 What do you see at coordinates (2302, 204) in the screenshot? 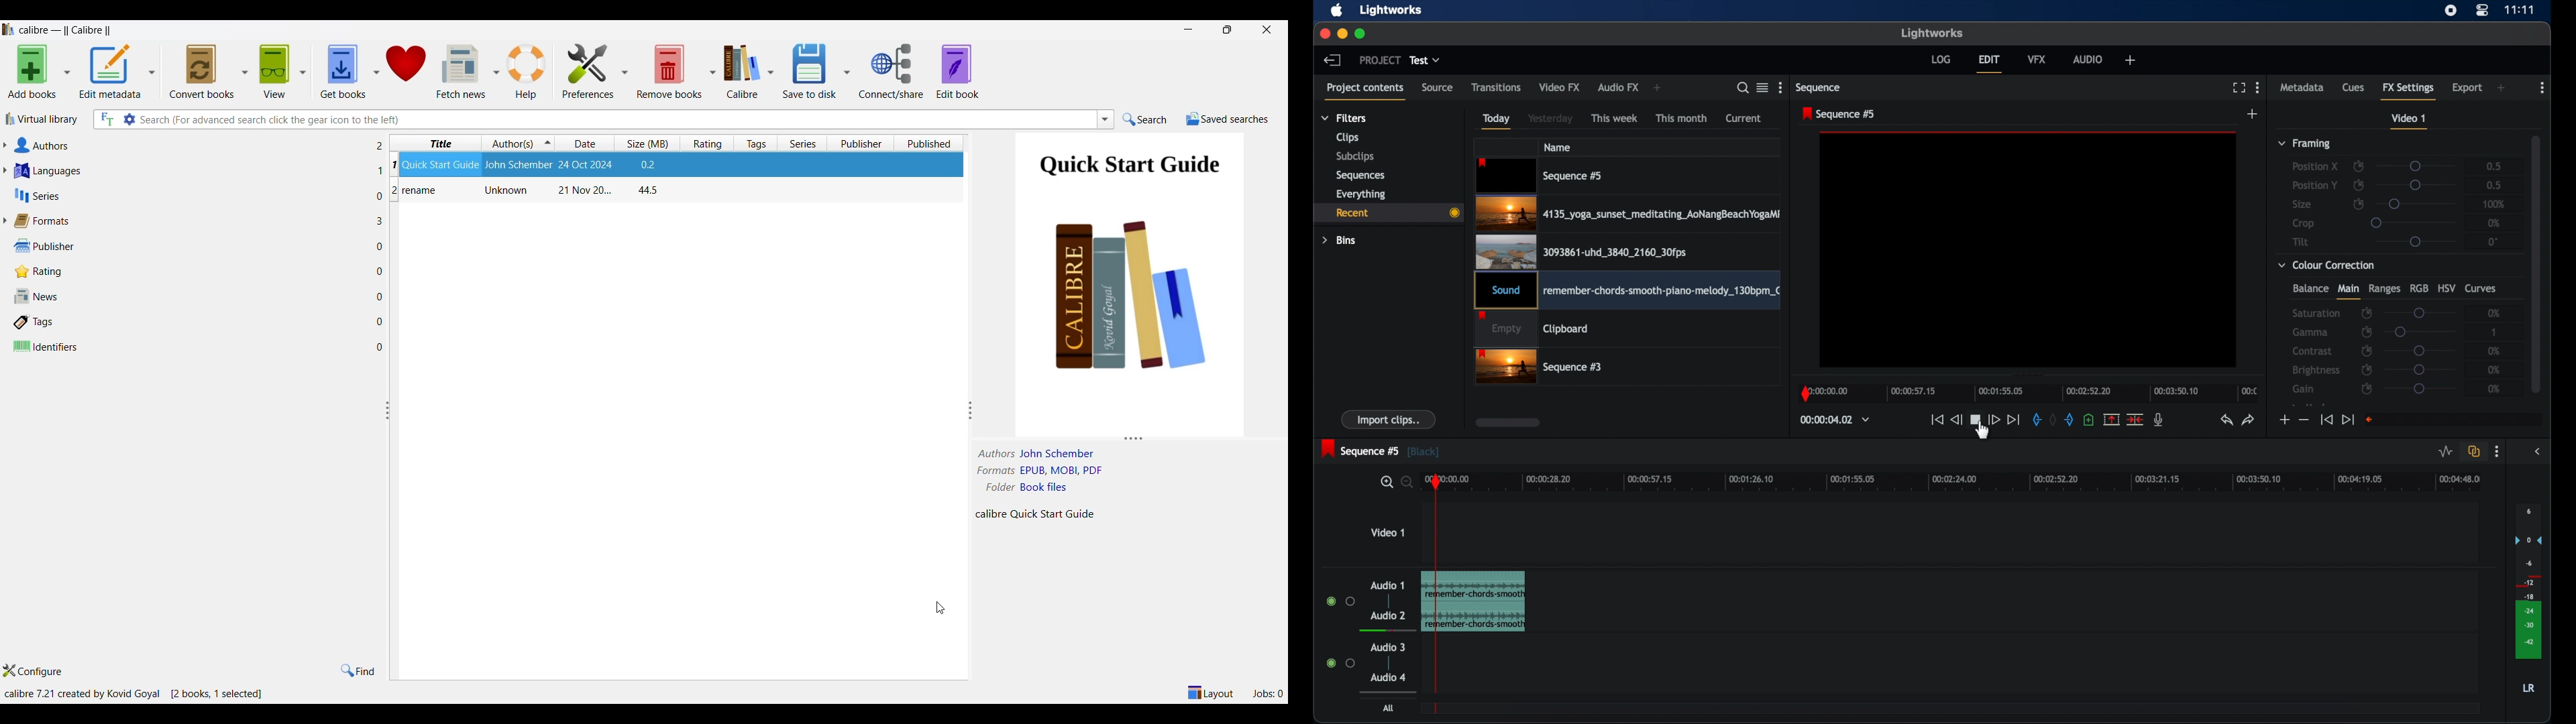
I see `size` at bounding box center [2302, 204].